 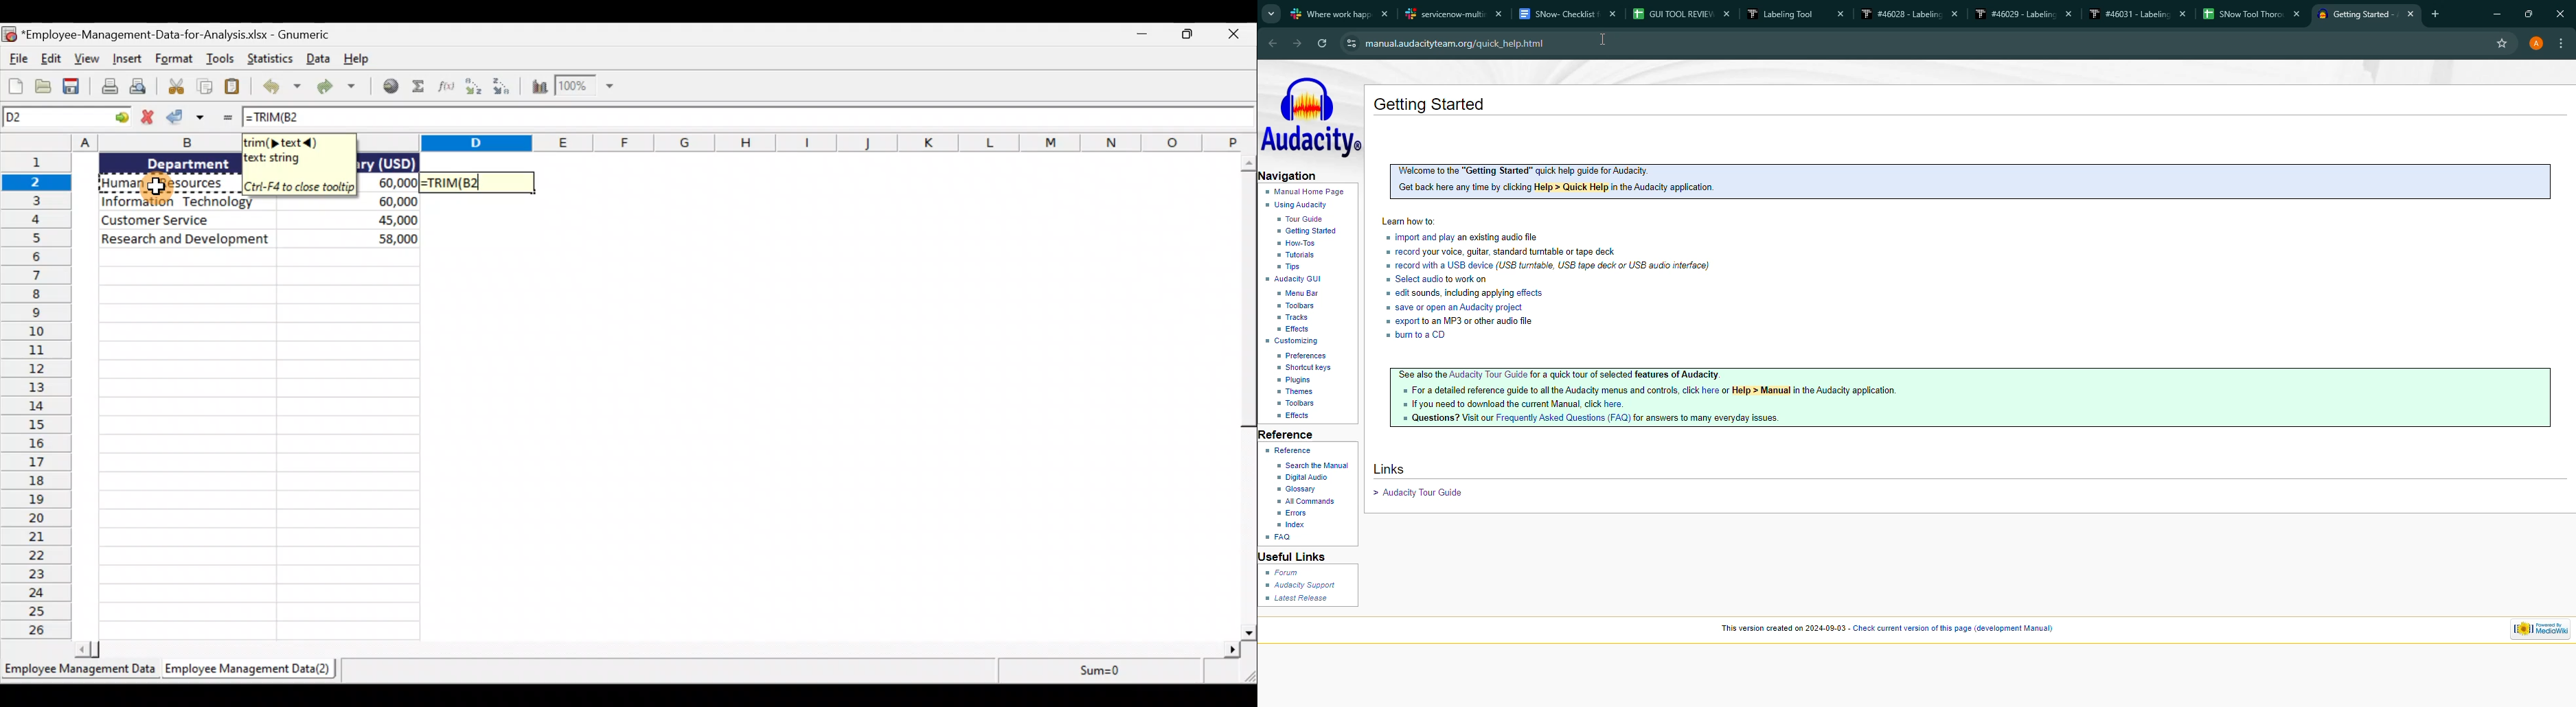 What do you see at coordinates (1502, 404) in the screenshot?
I see `If you need to download the current Manual. click` at bounding box center [1502, 404].